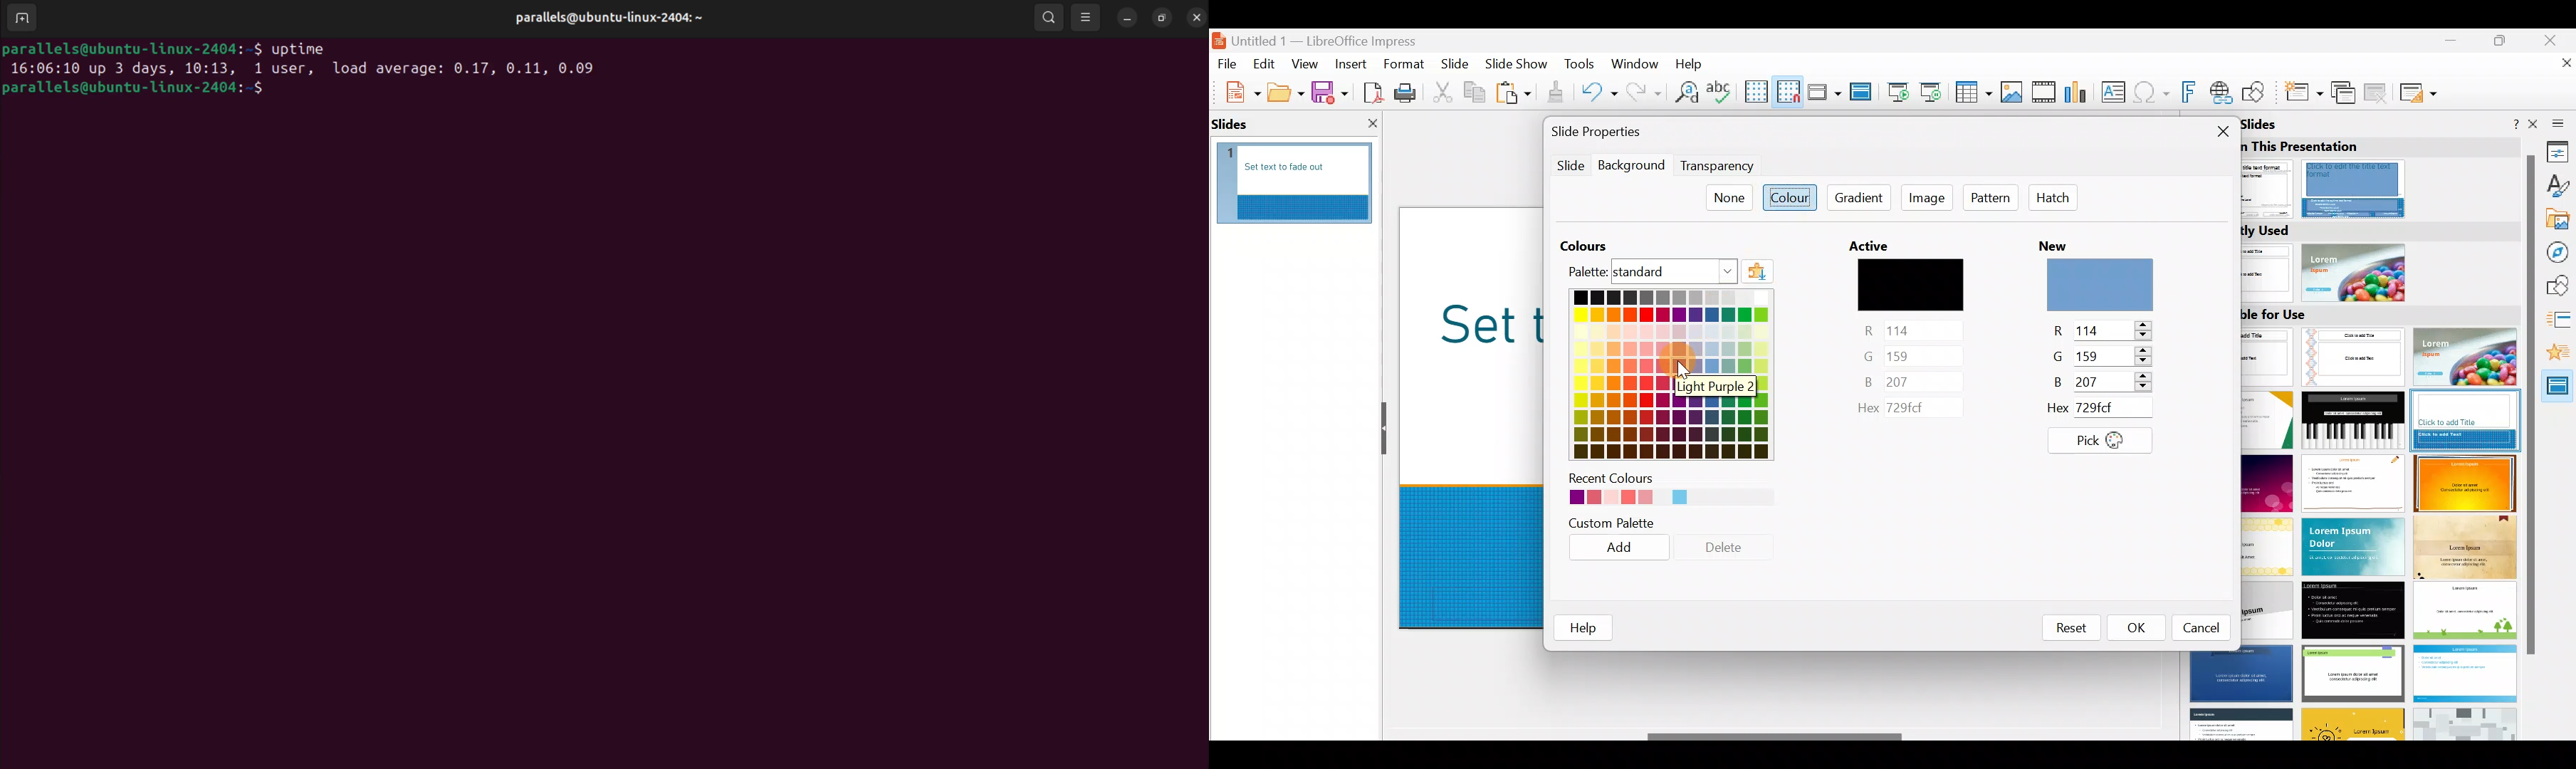 Image resolution: width=2576 pixels, height=784 pixels. Describe the element at coordinates (1684, 92) in the screenshot. I see `Find and replace` at that location.